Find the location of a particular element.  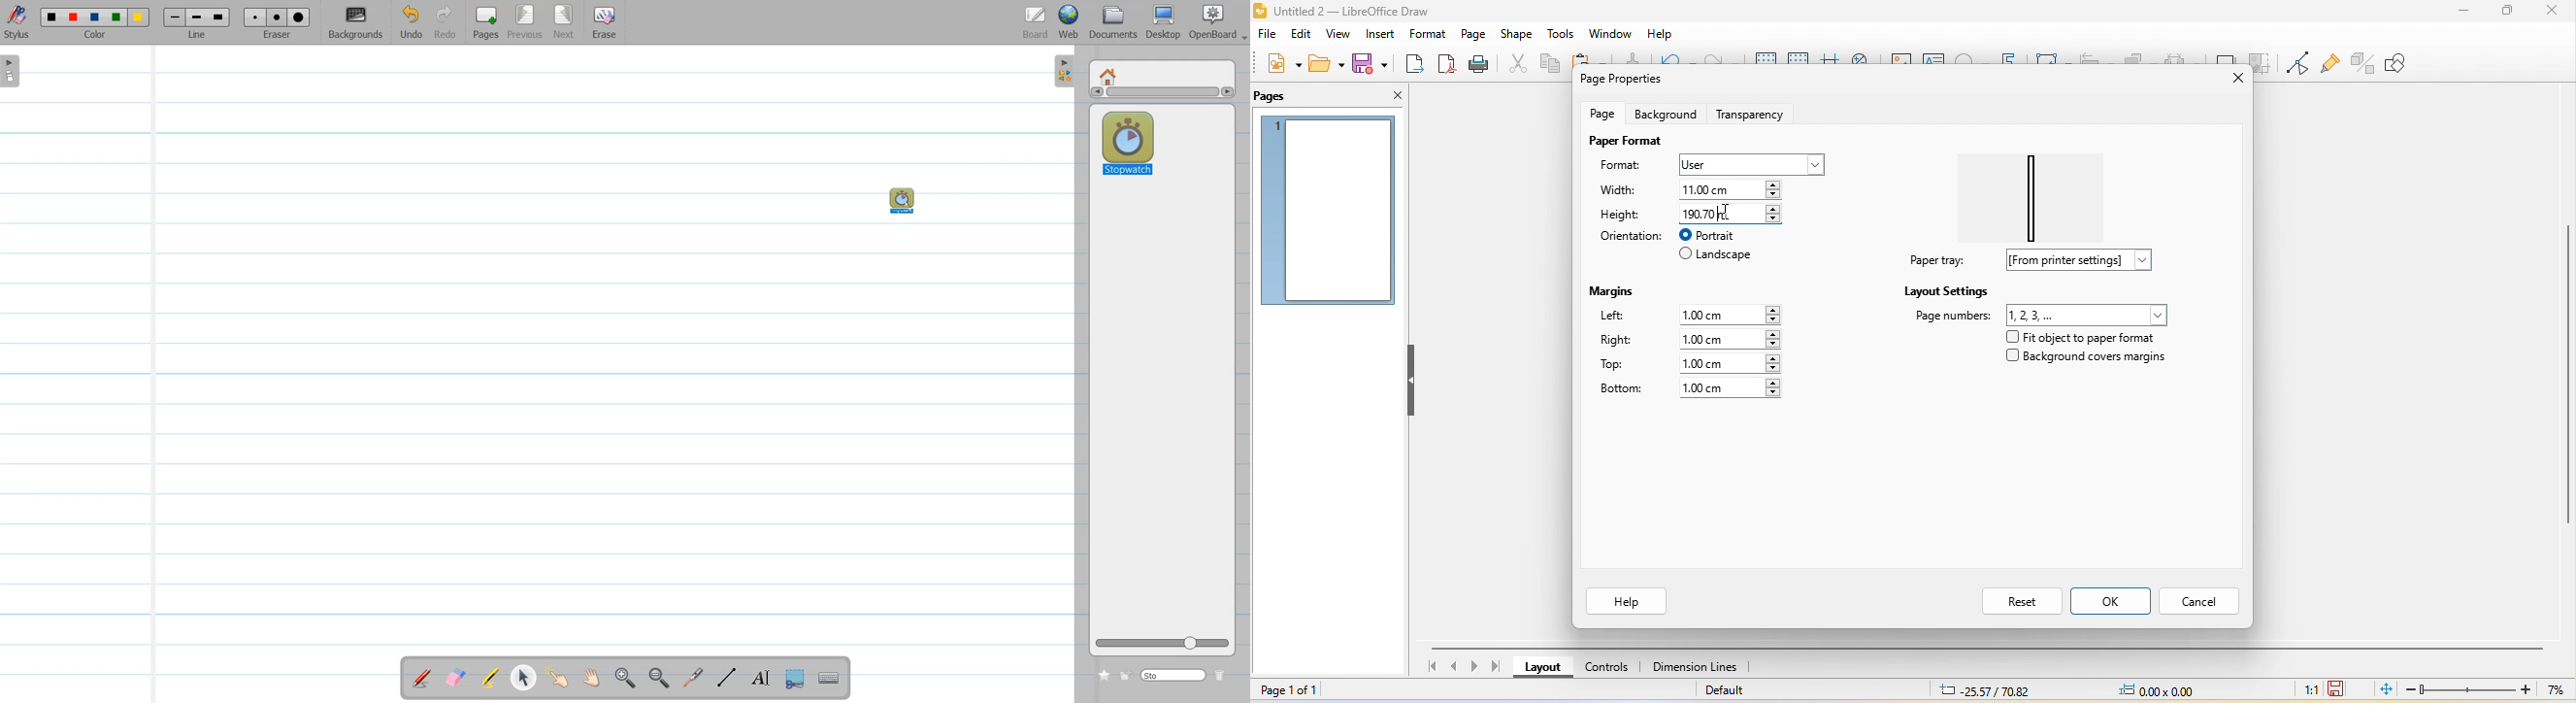

reset is located at coordinates (2020, 600).